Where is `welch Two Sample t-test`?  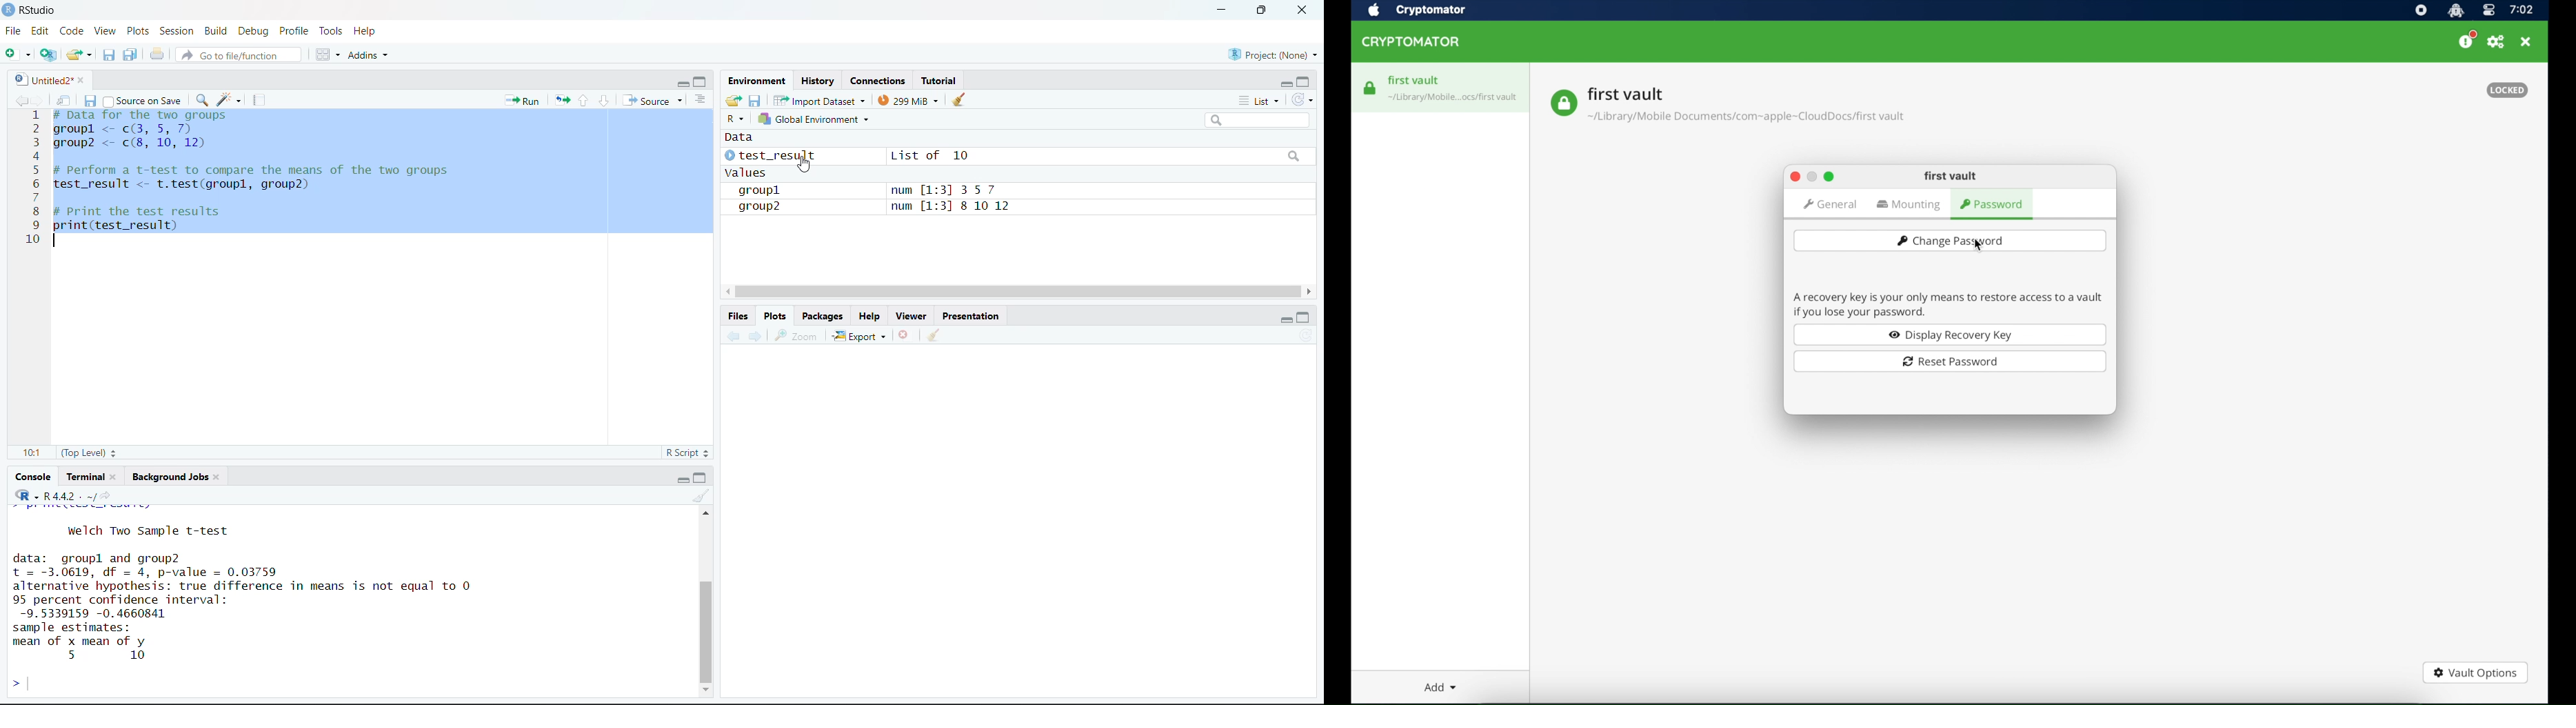
welch Two Sample t-test is located at coordinates (148, 529).